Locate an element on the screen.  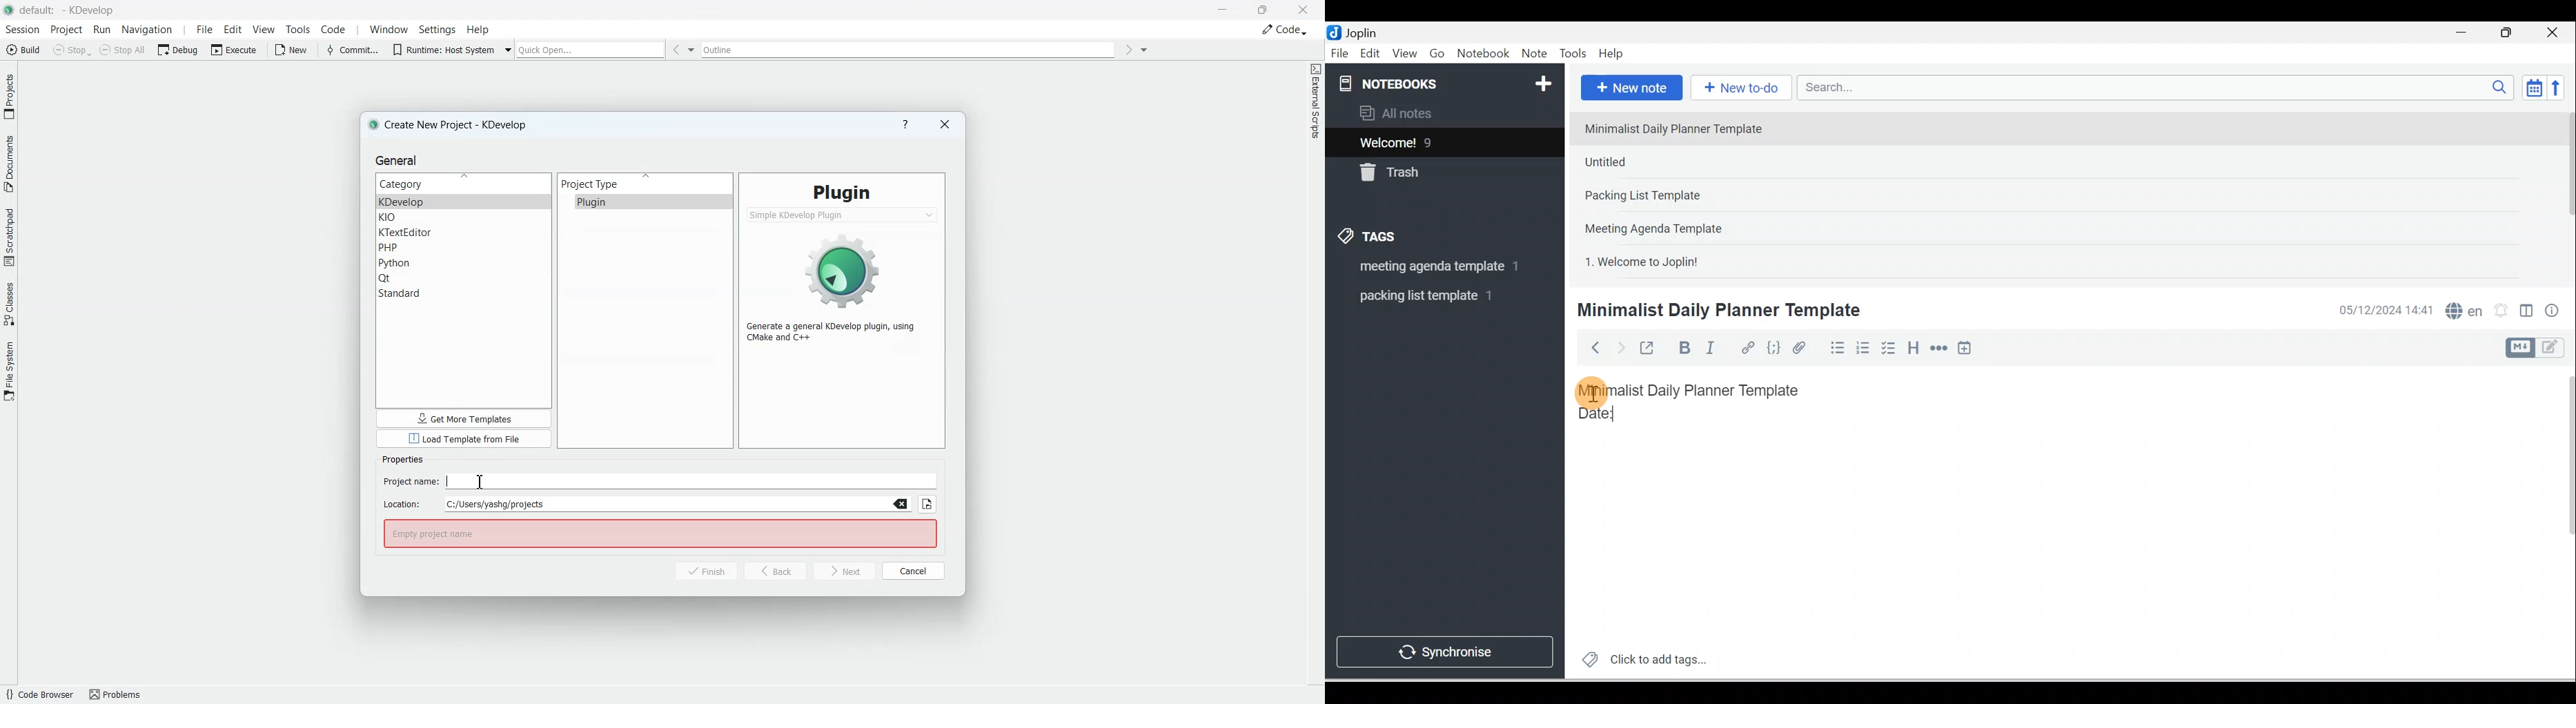
Notebook is located at coordinates (1483, 54).